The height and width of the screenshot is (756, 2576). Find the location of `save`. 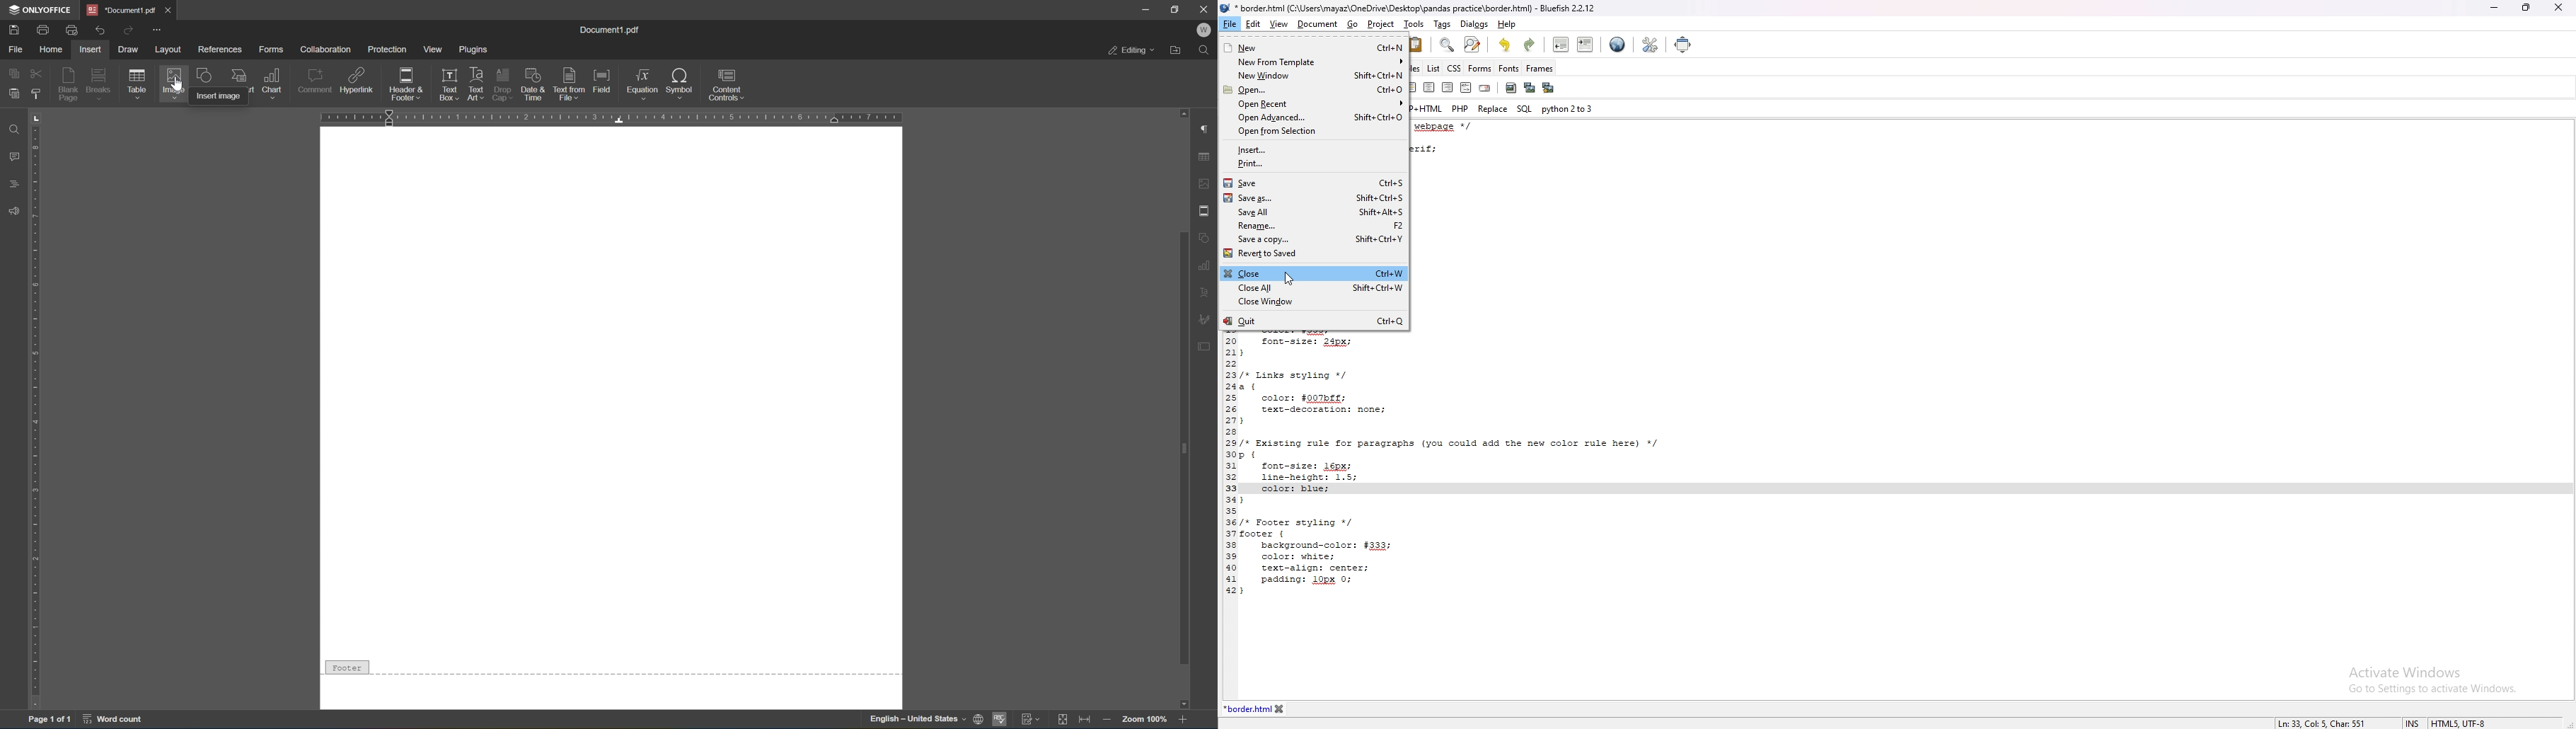

save is located at coordinates (12, 30).